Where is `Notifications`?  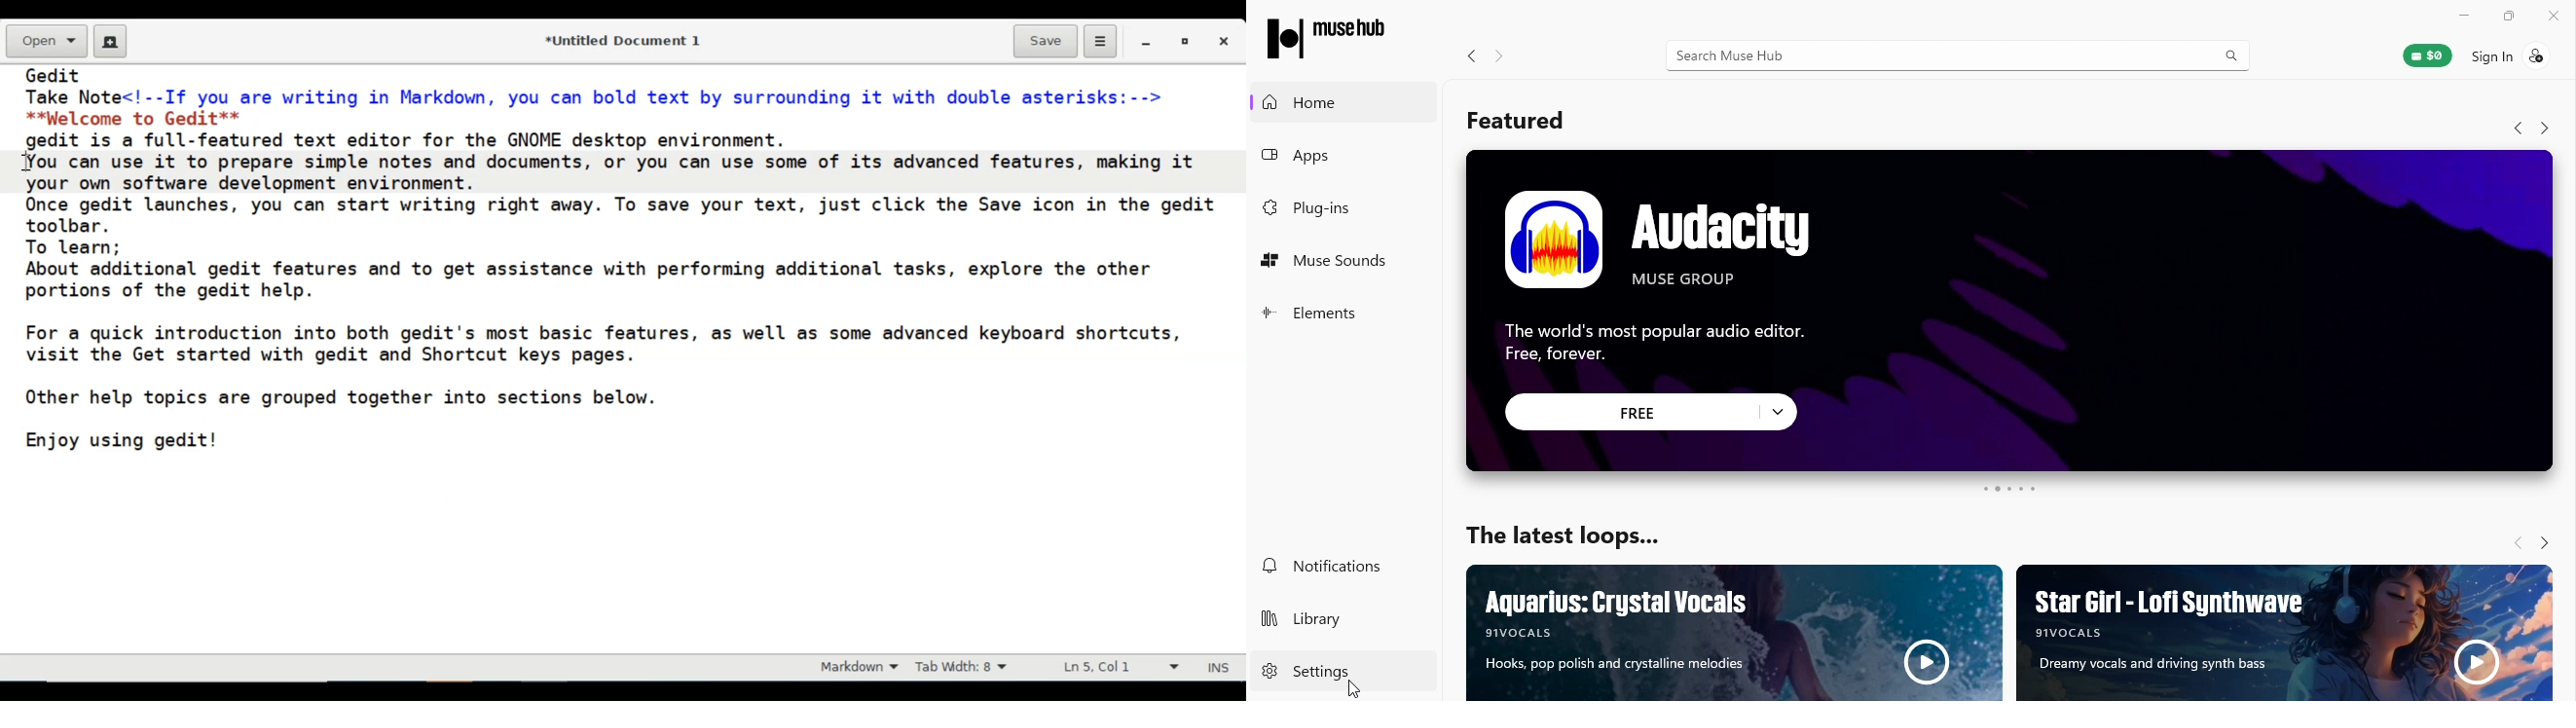
Notifications is located at coordinates (1326, 563).